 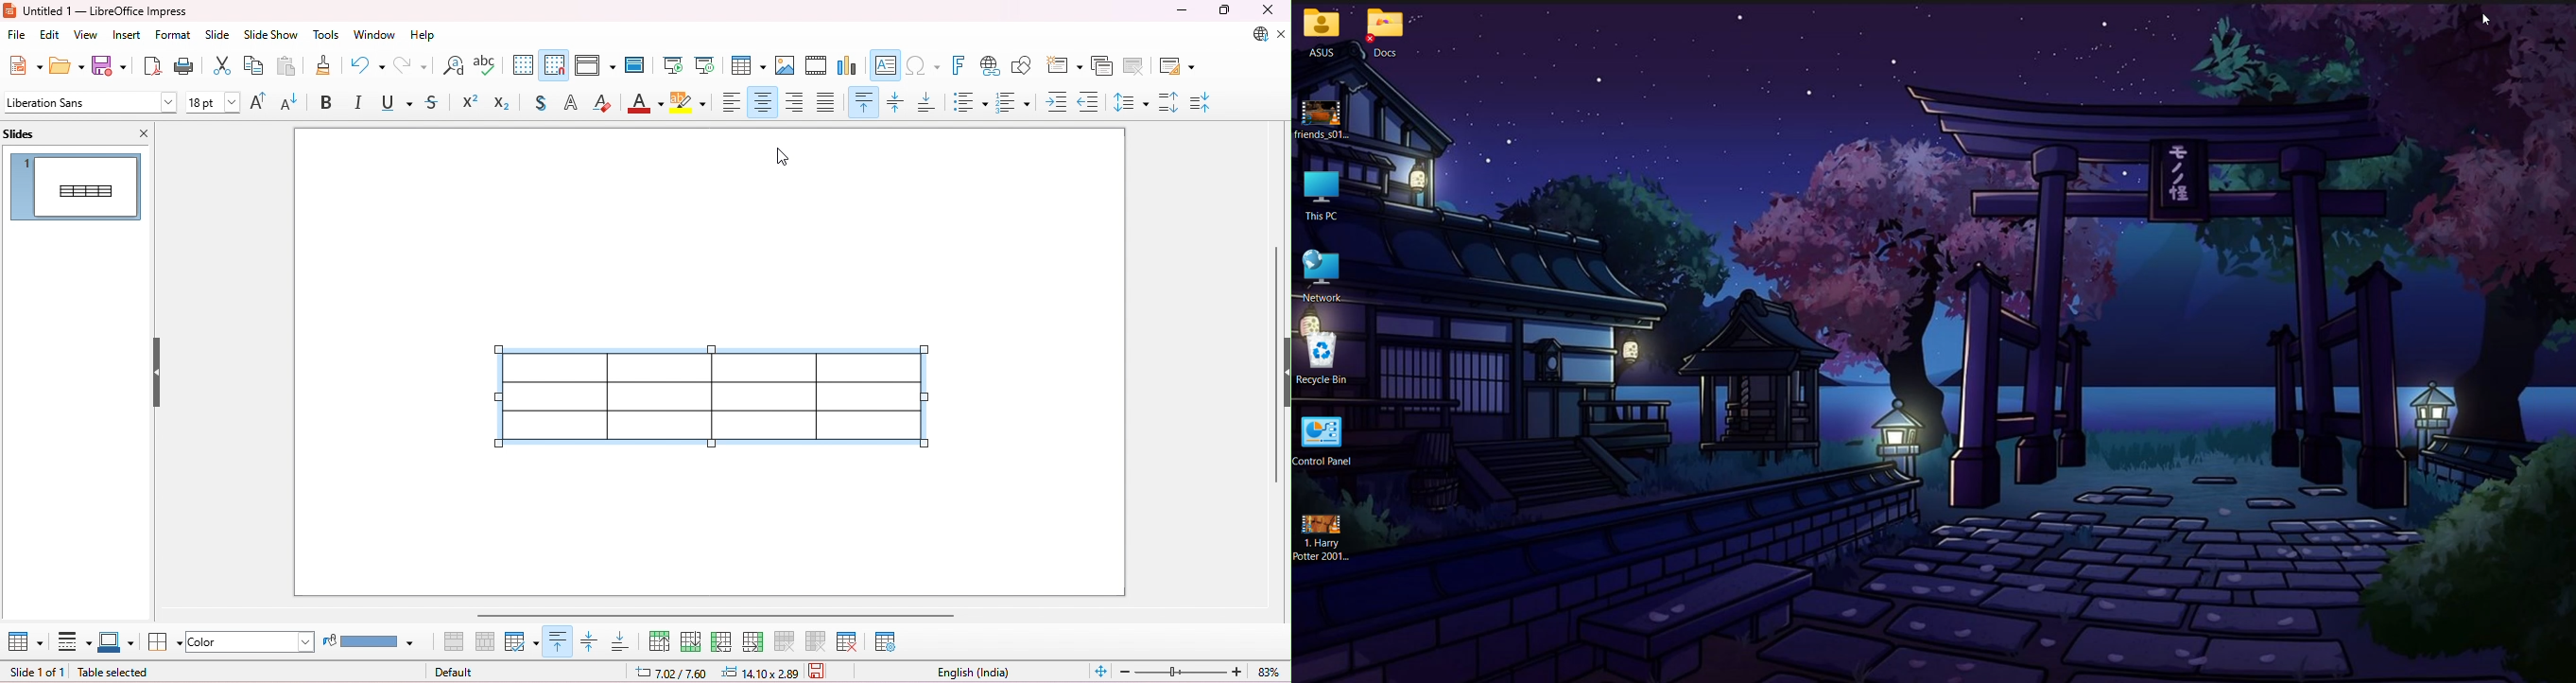 I want to click on Docs, so click(x=1385, y=33).